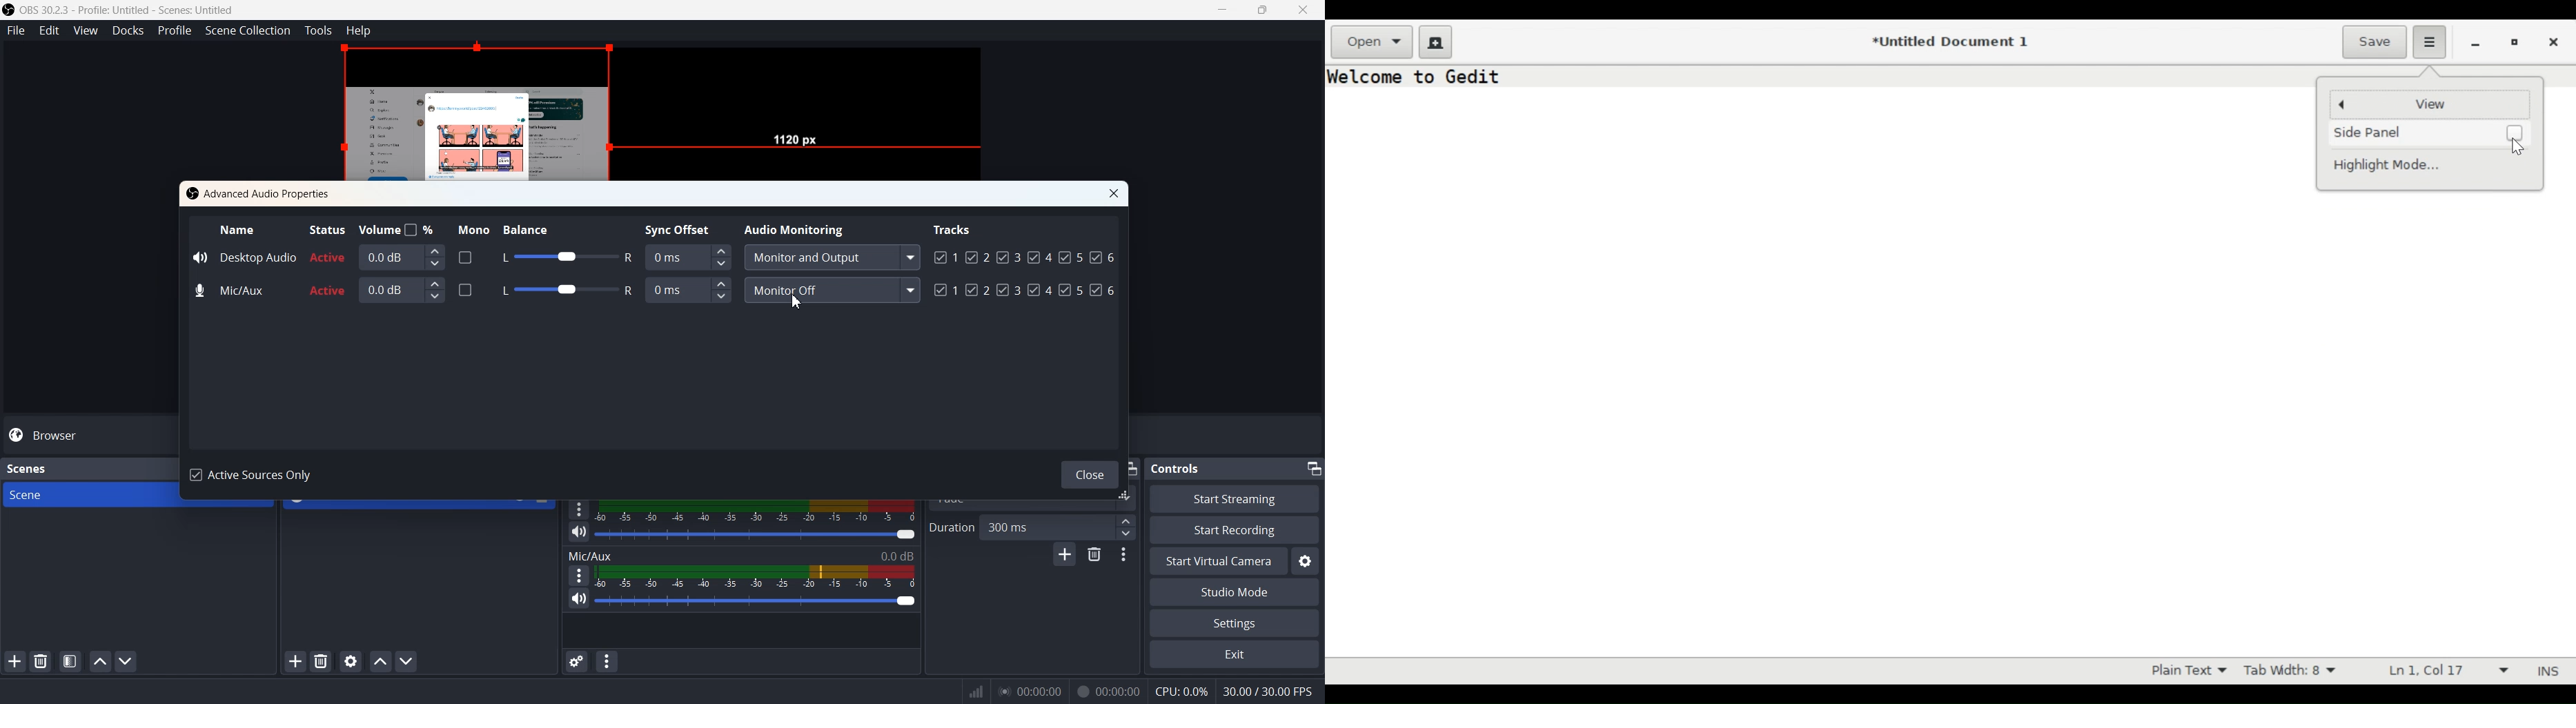 This screenshot has height=728, width=2576. I want to click on Volume, so click(398, 228).